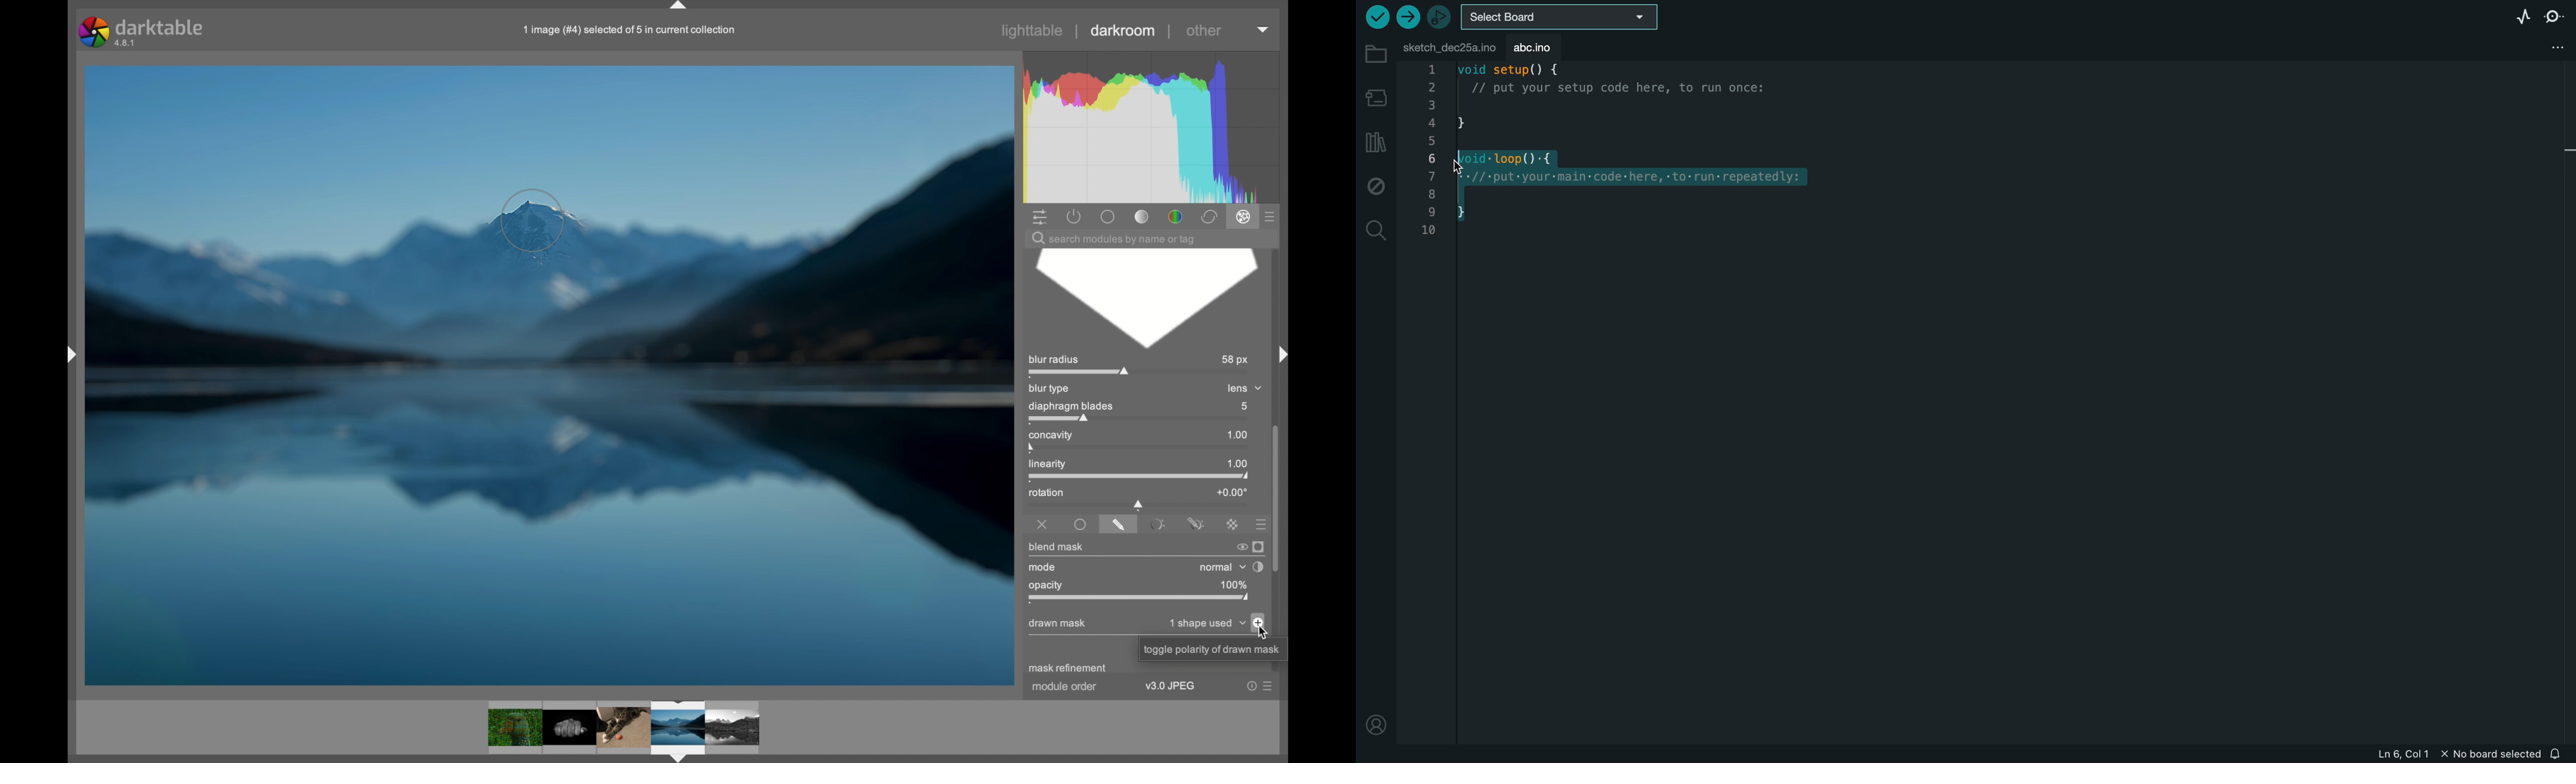  I want to click on rotation, so click(1046, 492).